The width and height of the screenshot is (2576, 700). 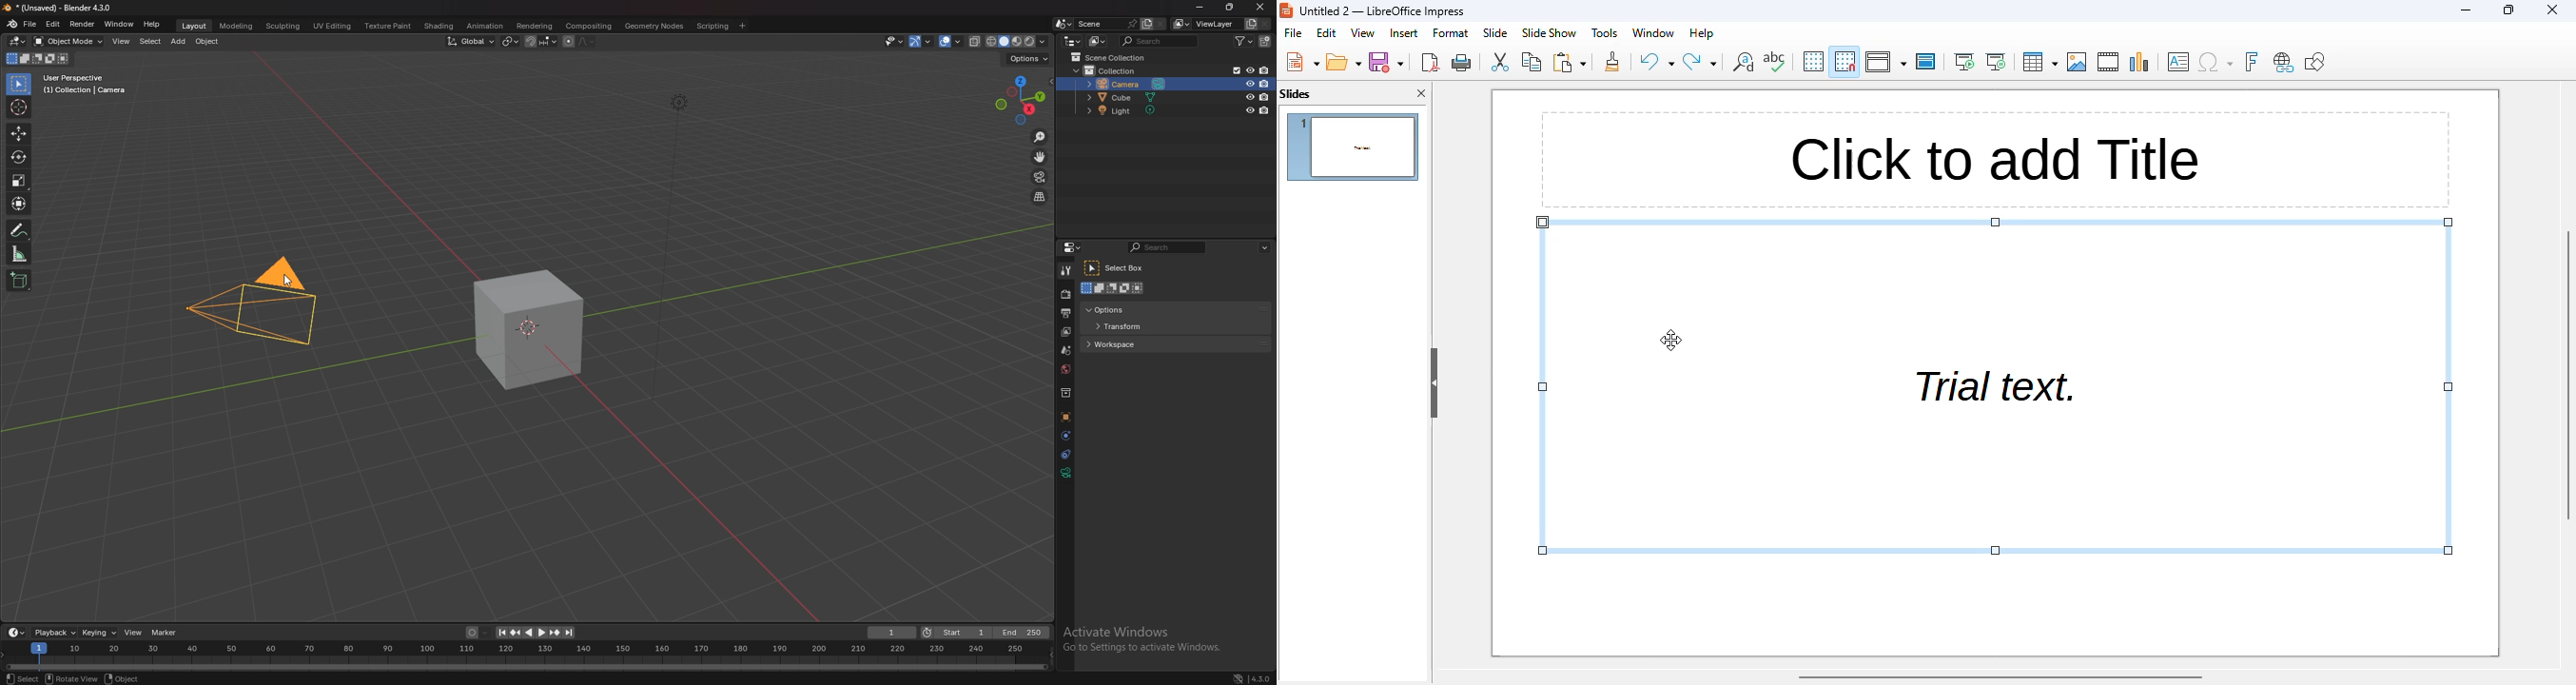 I want to click on subtitle box selected, so click(x=1993, y=386).